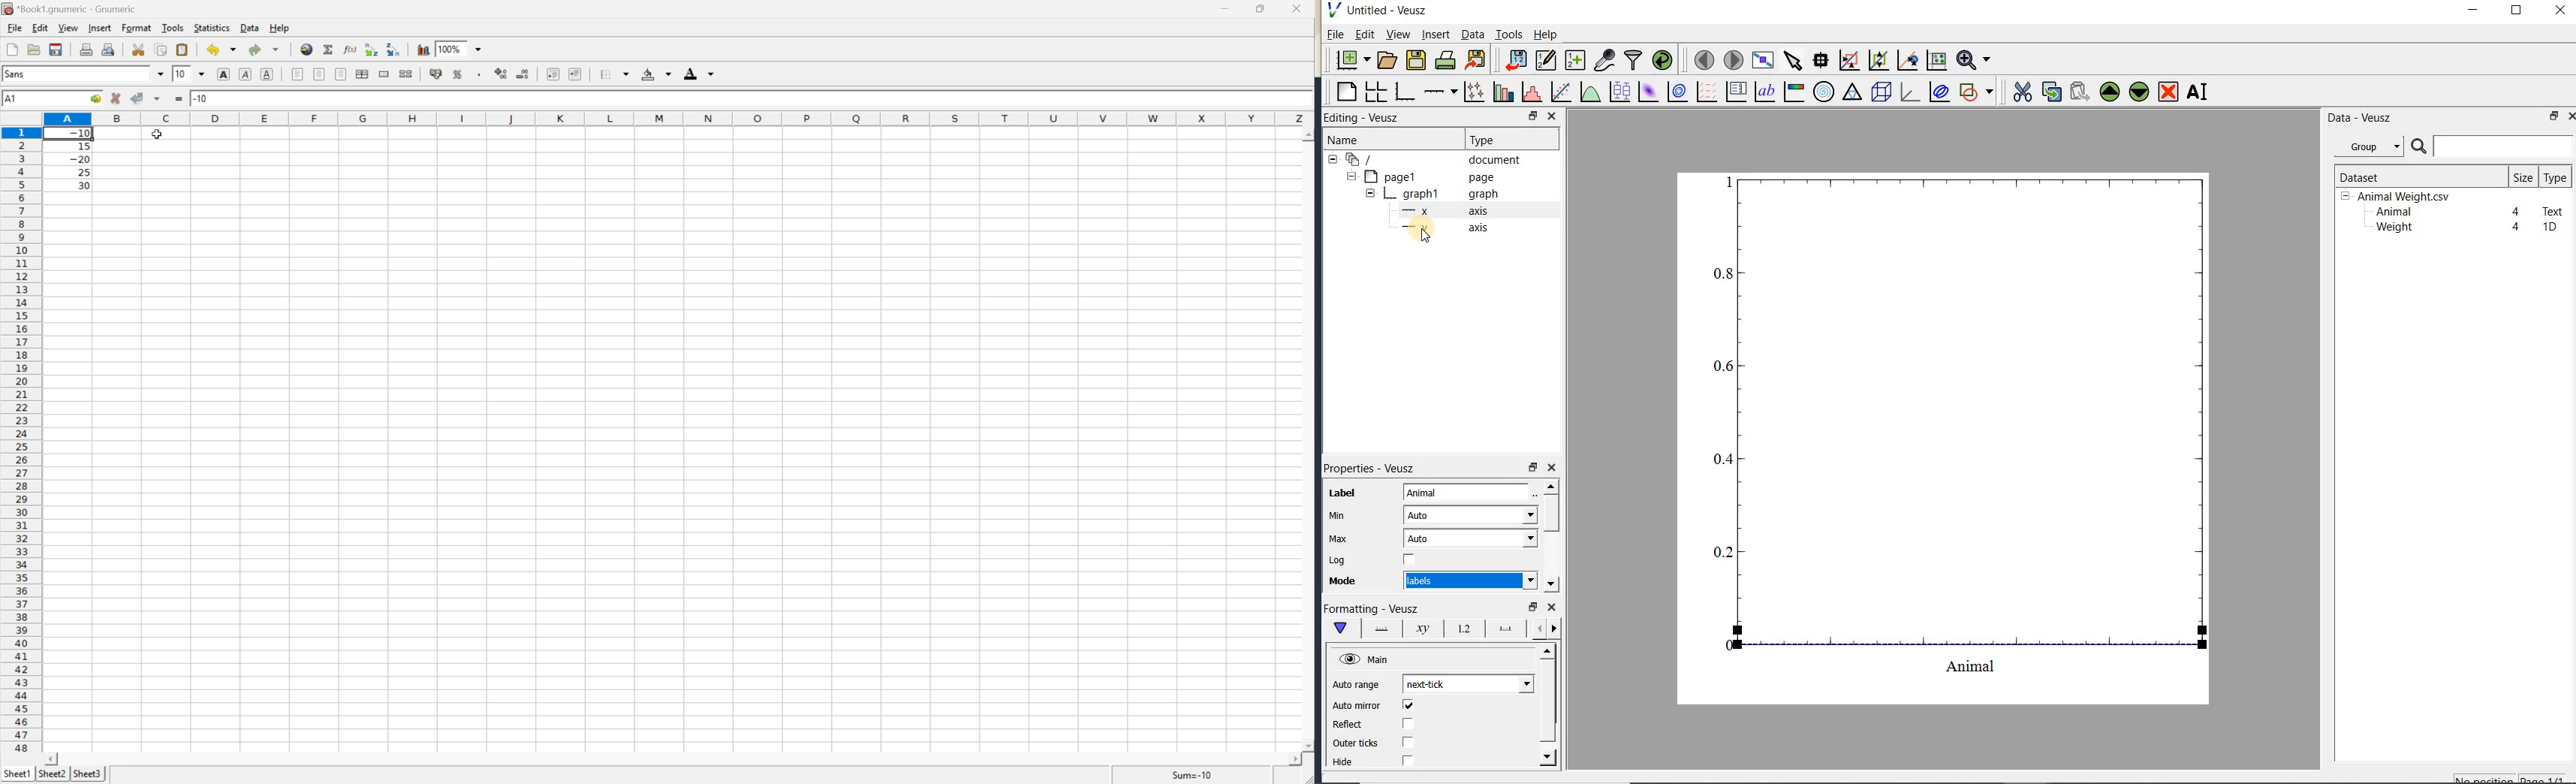 Image resolution: width=2576 pixels, height=784 pixels. I want to click on Background, so click(649, 74).